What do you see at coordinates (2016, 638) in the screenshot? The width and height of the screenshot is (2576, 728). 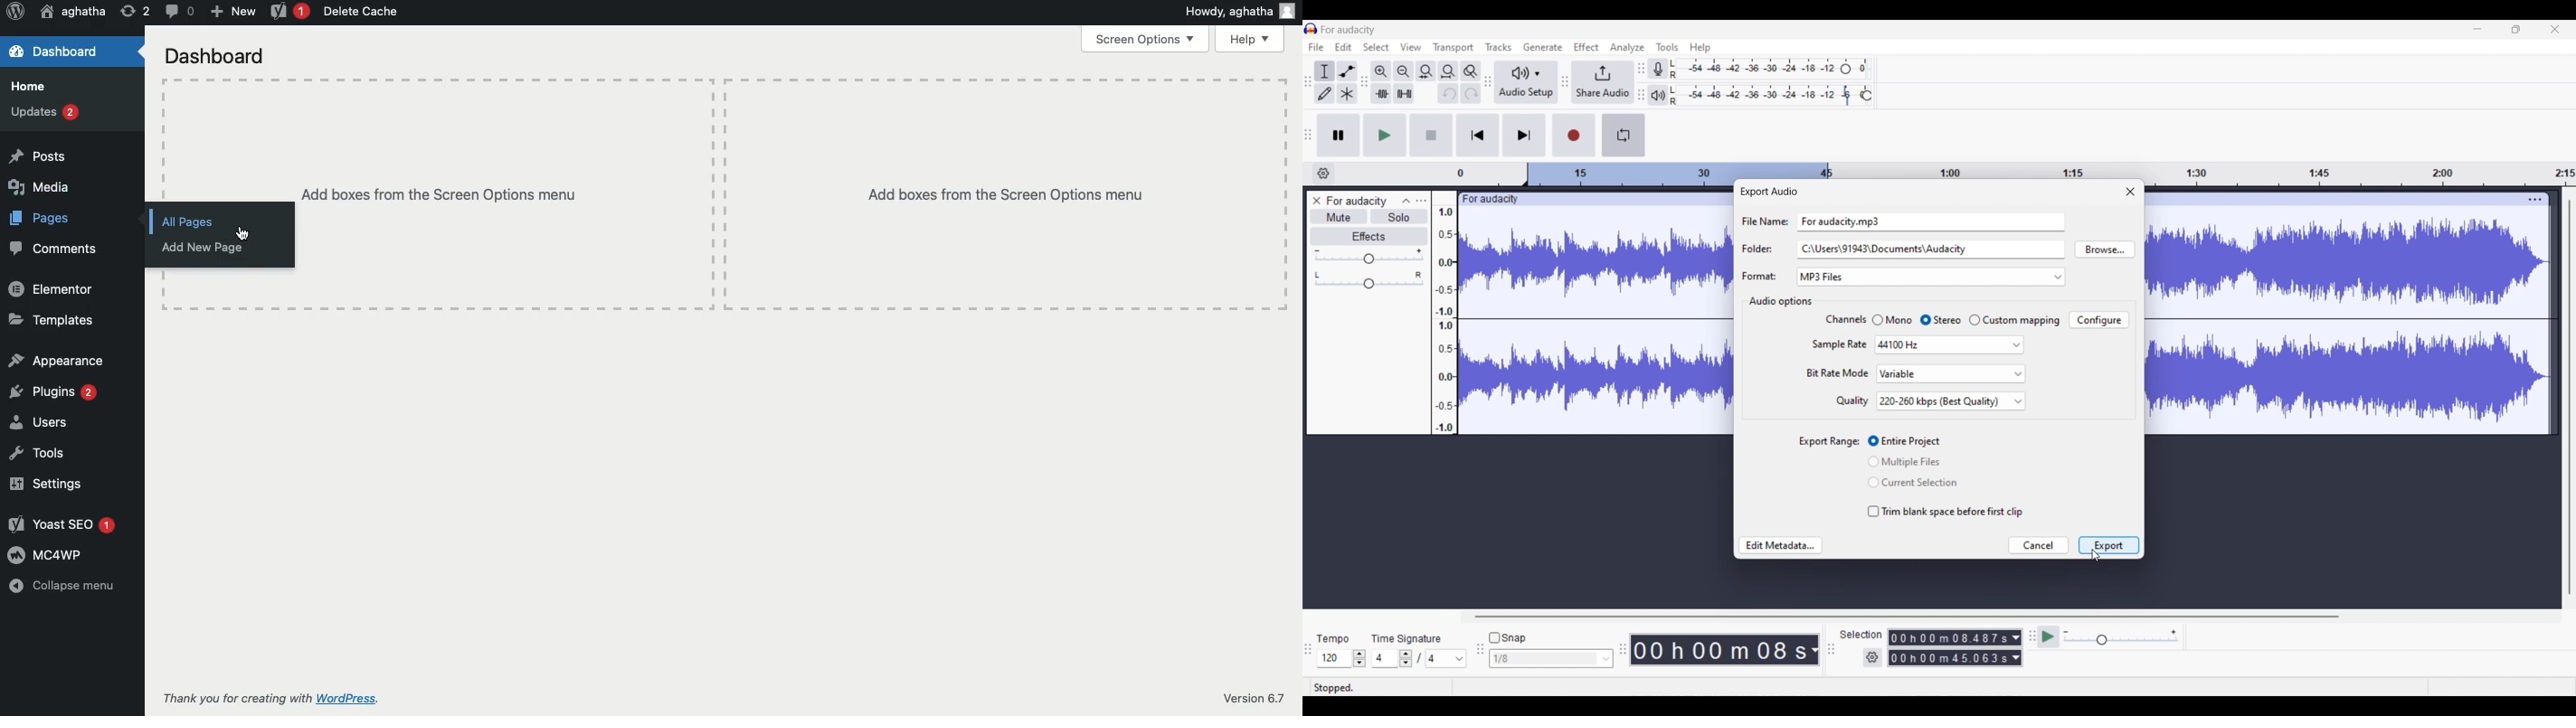 I see `Duration measurement` at bounding box center [2016, 638].